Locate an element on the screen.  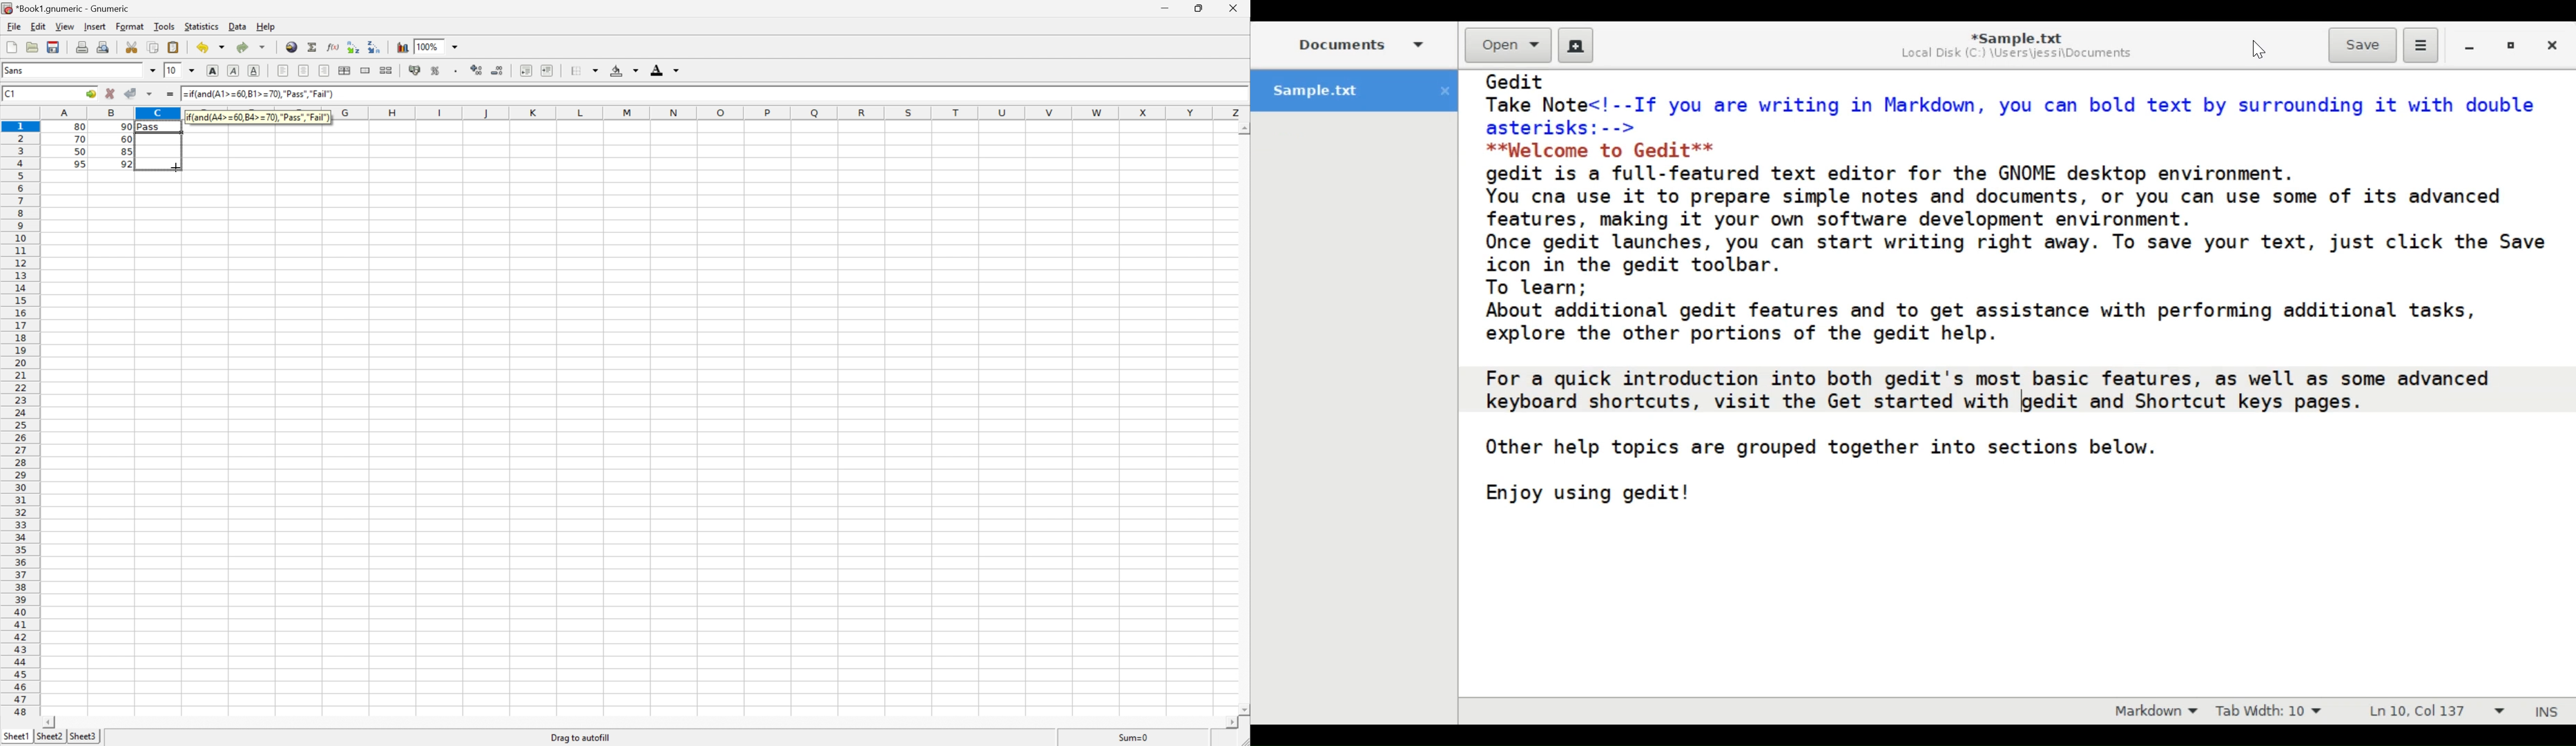
Minimize is located at coordinates (1166, 6).